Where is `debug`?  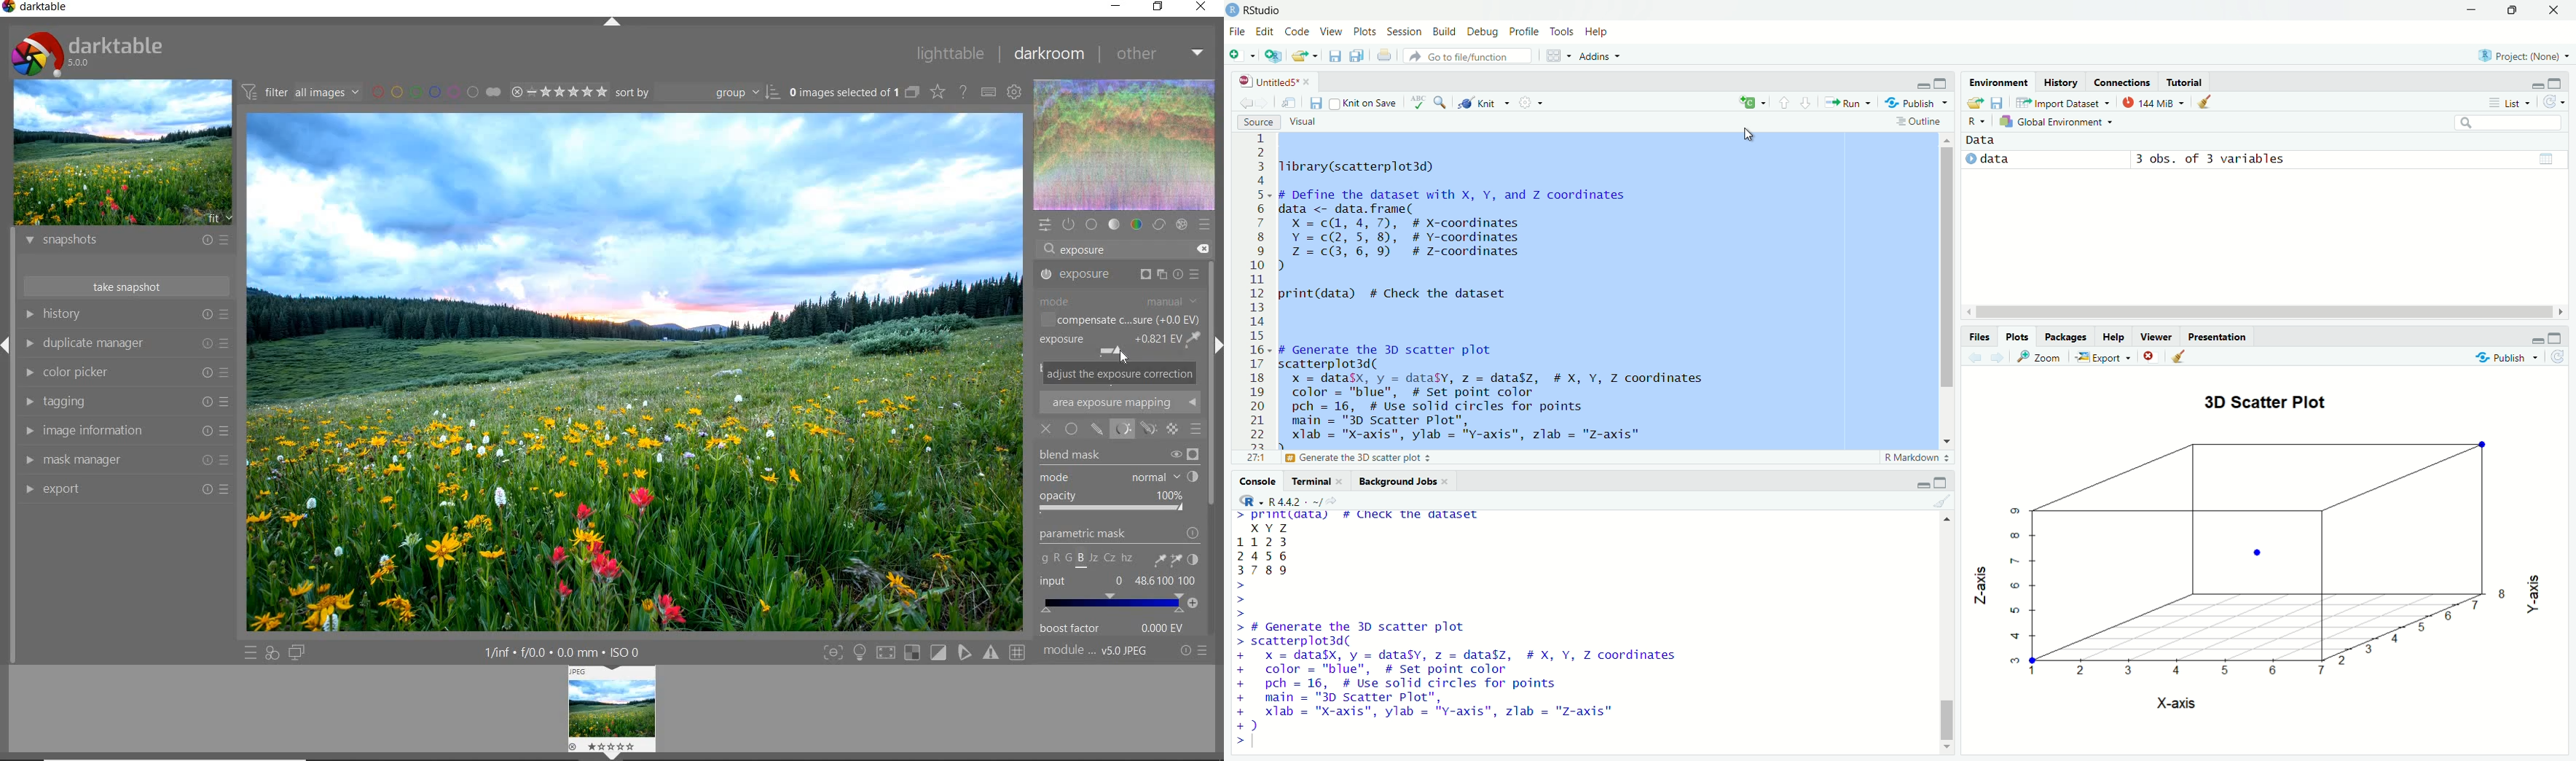 debug is located at coordinates (1484, 32).